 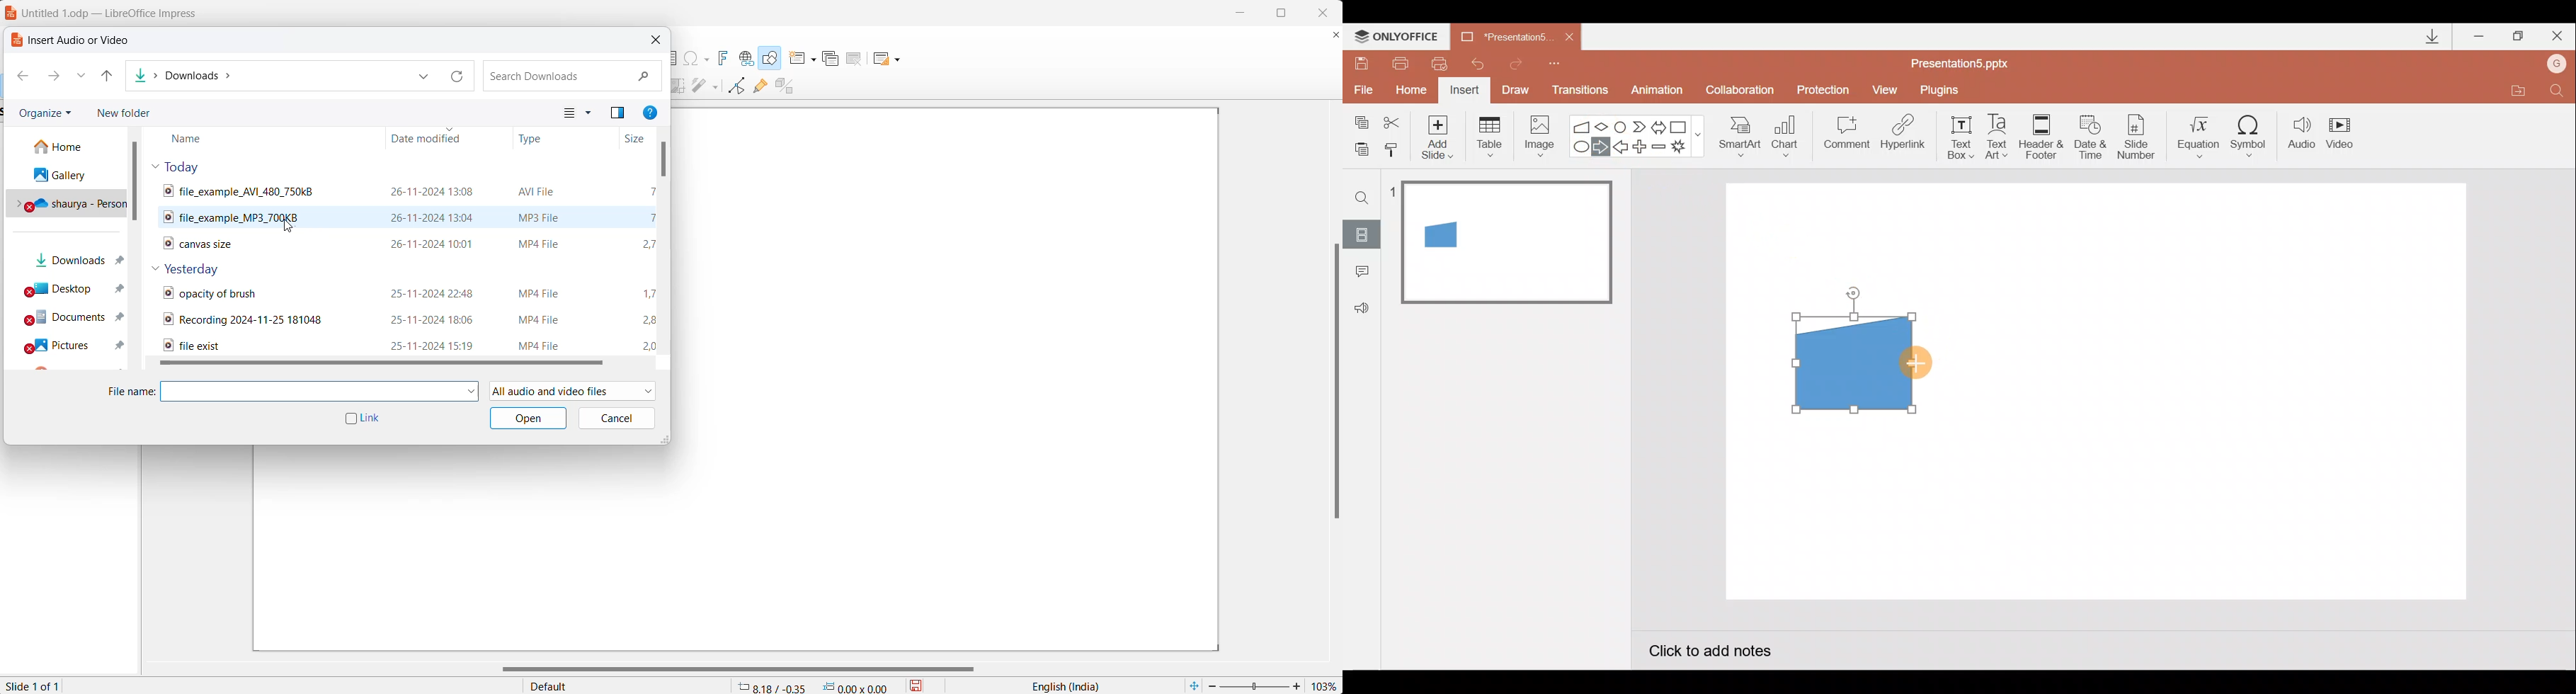 What do you see at coordinates (2089, 134) in the screenshot?
I see `Date & time` at bounding box center [2089, 134].